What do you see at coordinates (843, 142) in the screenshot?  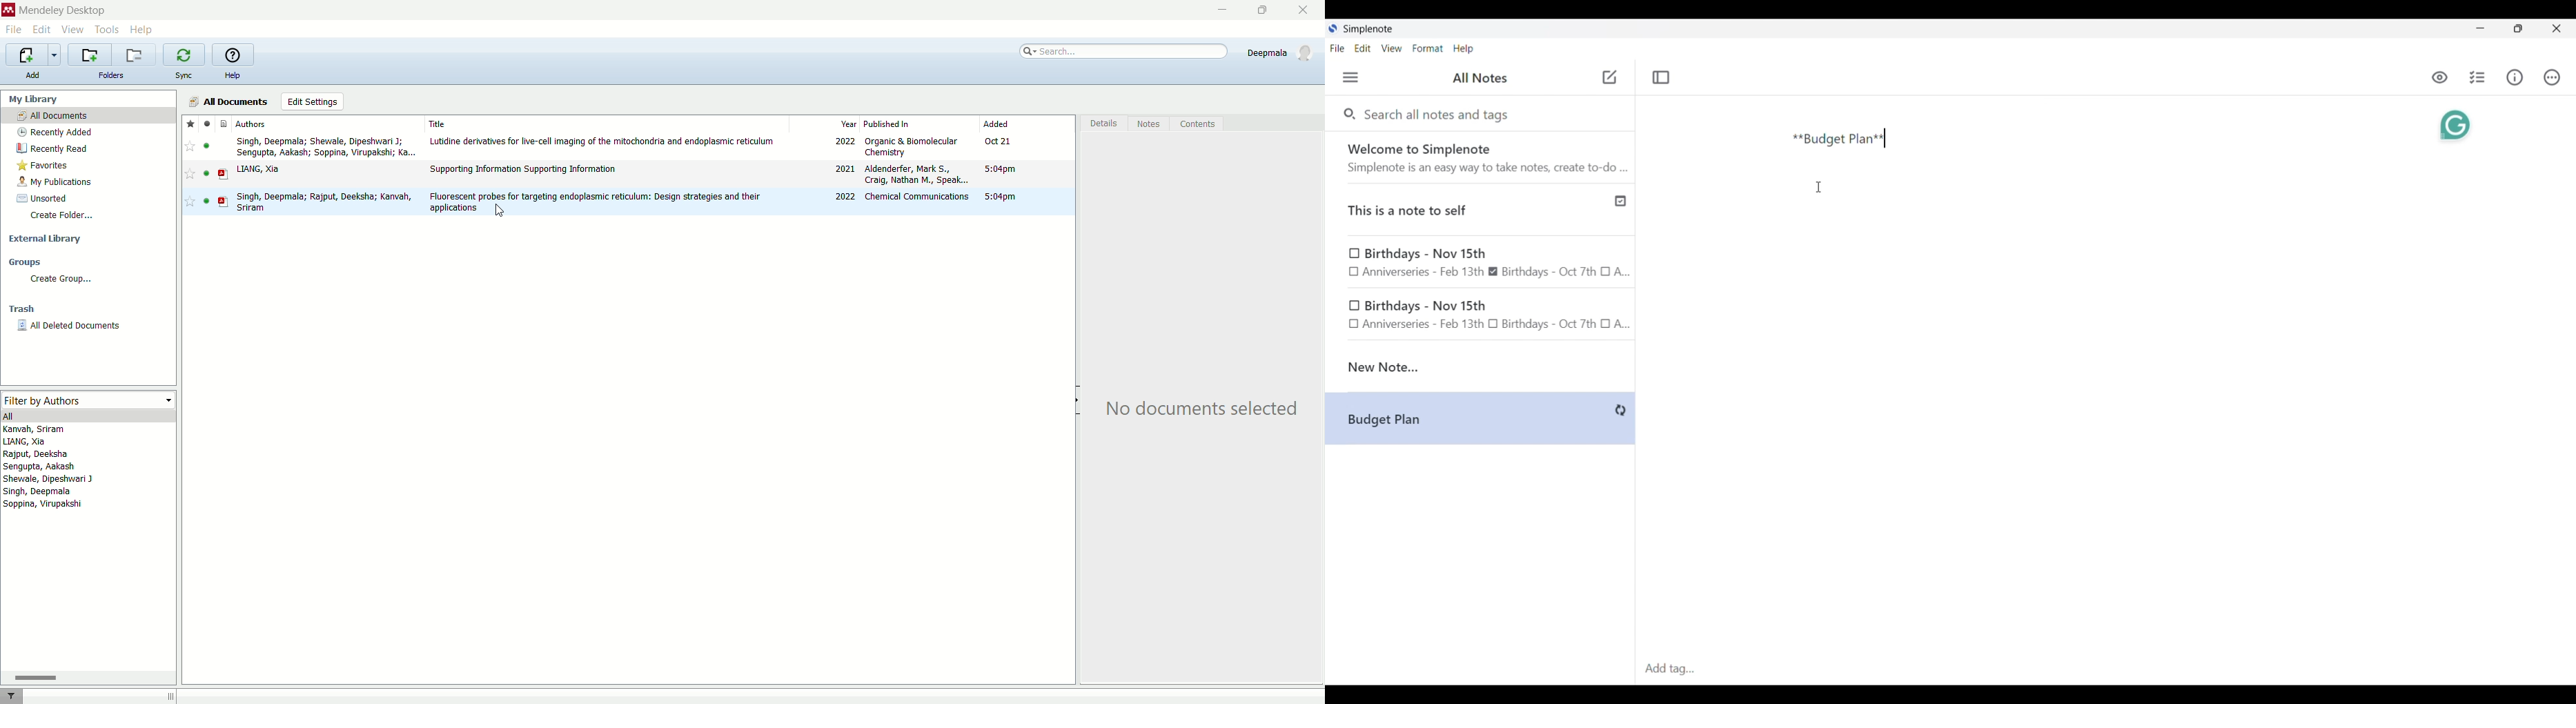 I see `2022` at bounding box center [843, 142].